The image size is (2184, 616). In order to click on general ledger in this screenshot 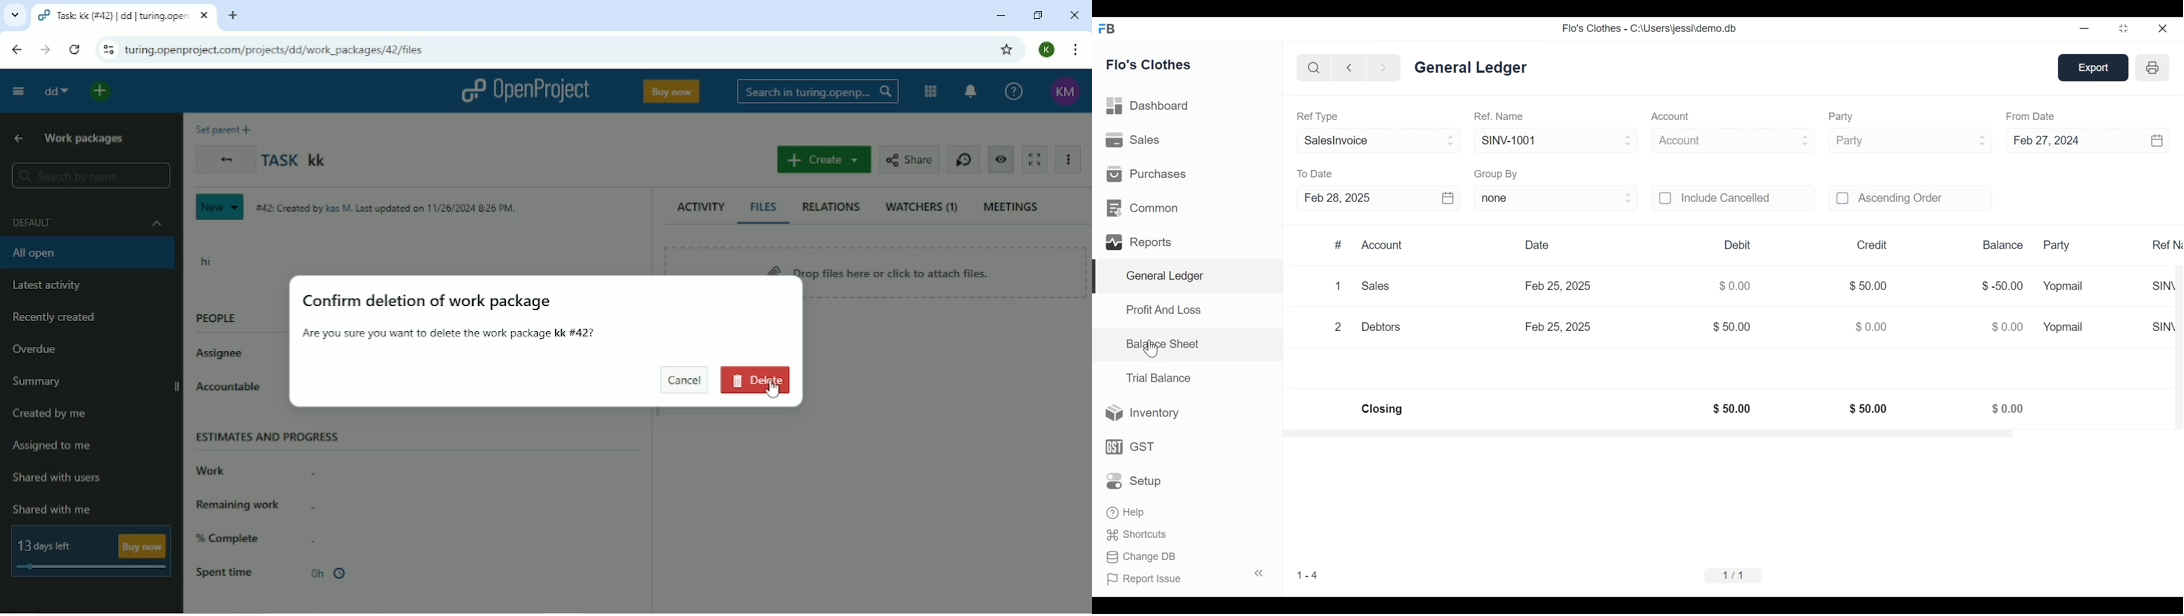, I will do `click(1470, 67)`.